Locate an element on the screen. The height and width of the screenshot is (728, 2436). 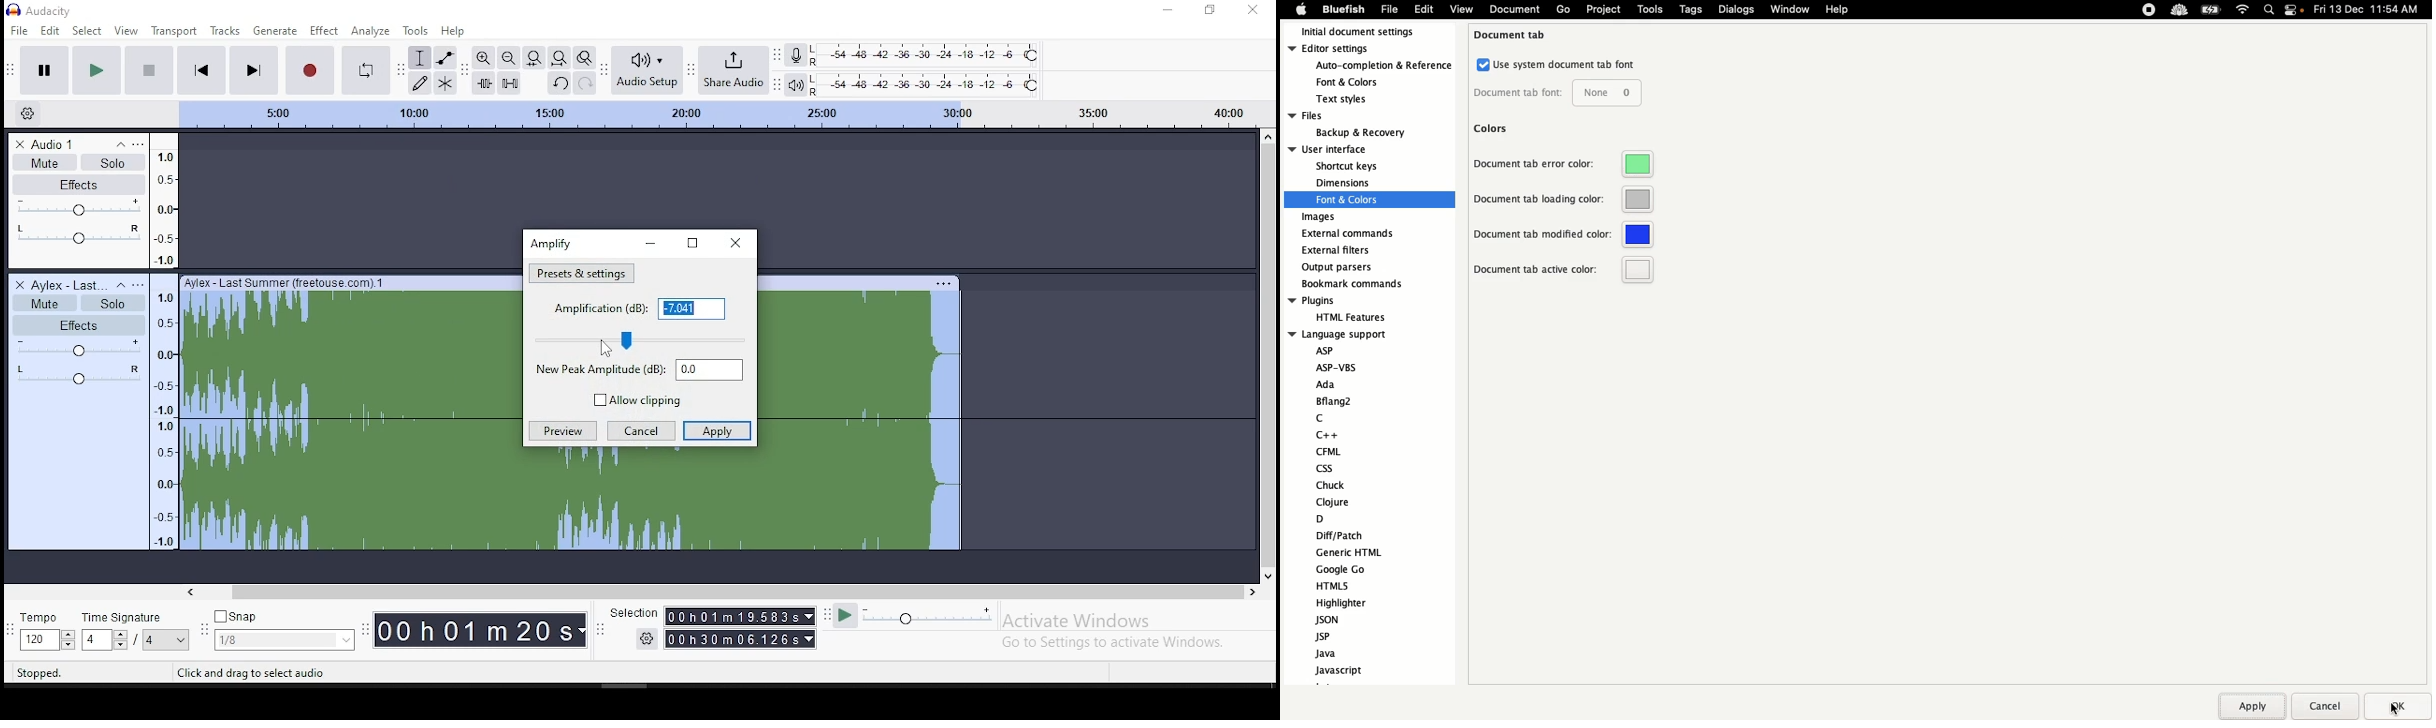
timeline options is located at coordinates (27, 114).